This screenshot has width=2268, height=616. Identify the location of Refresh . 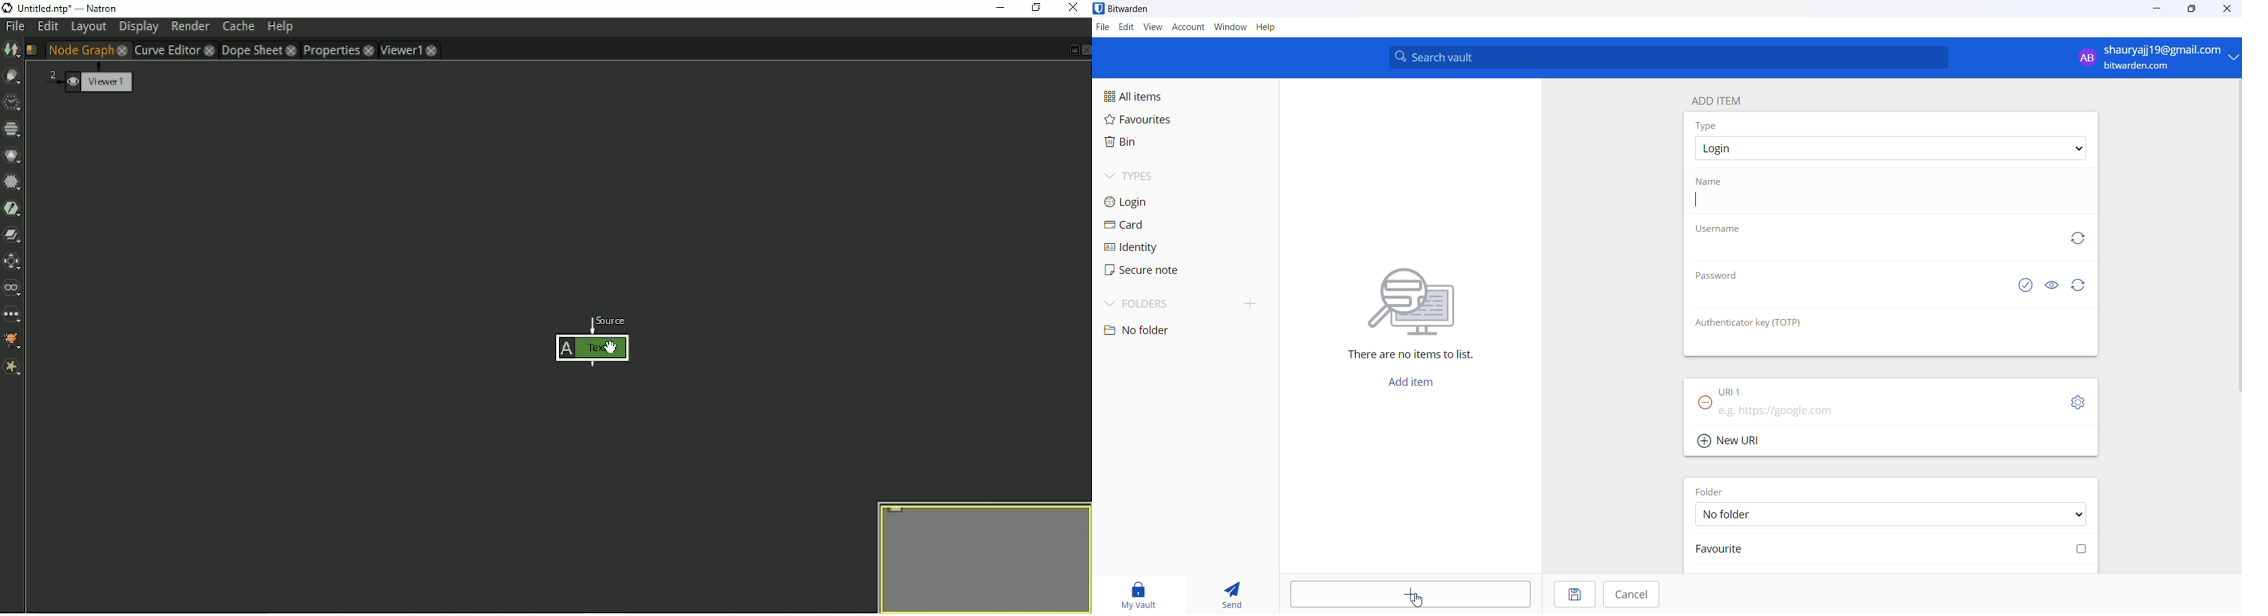
(2085, 240).